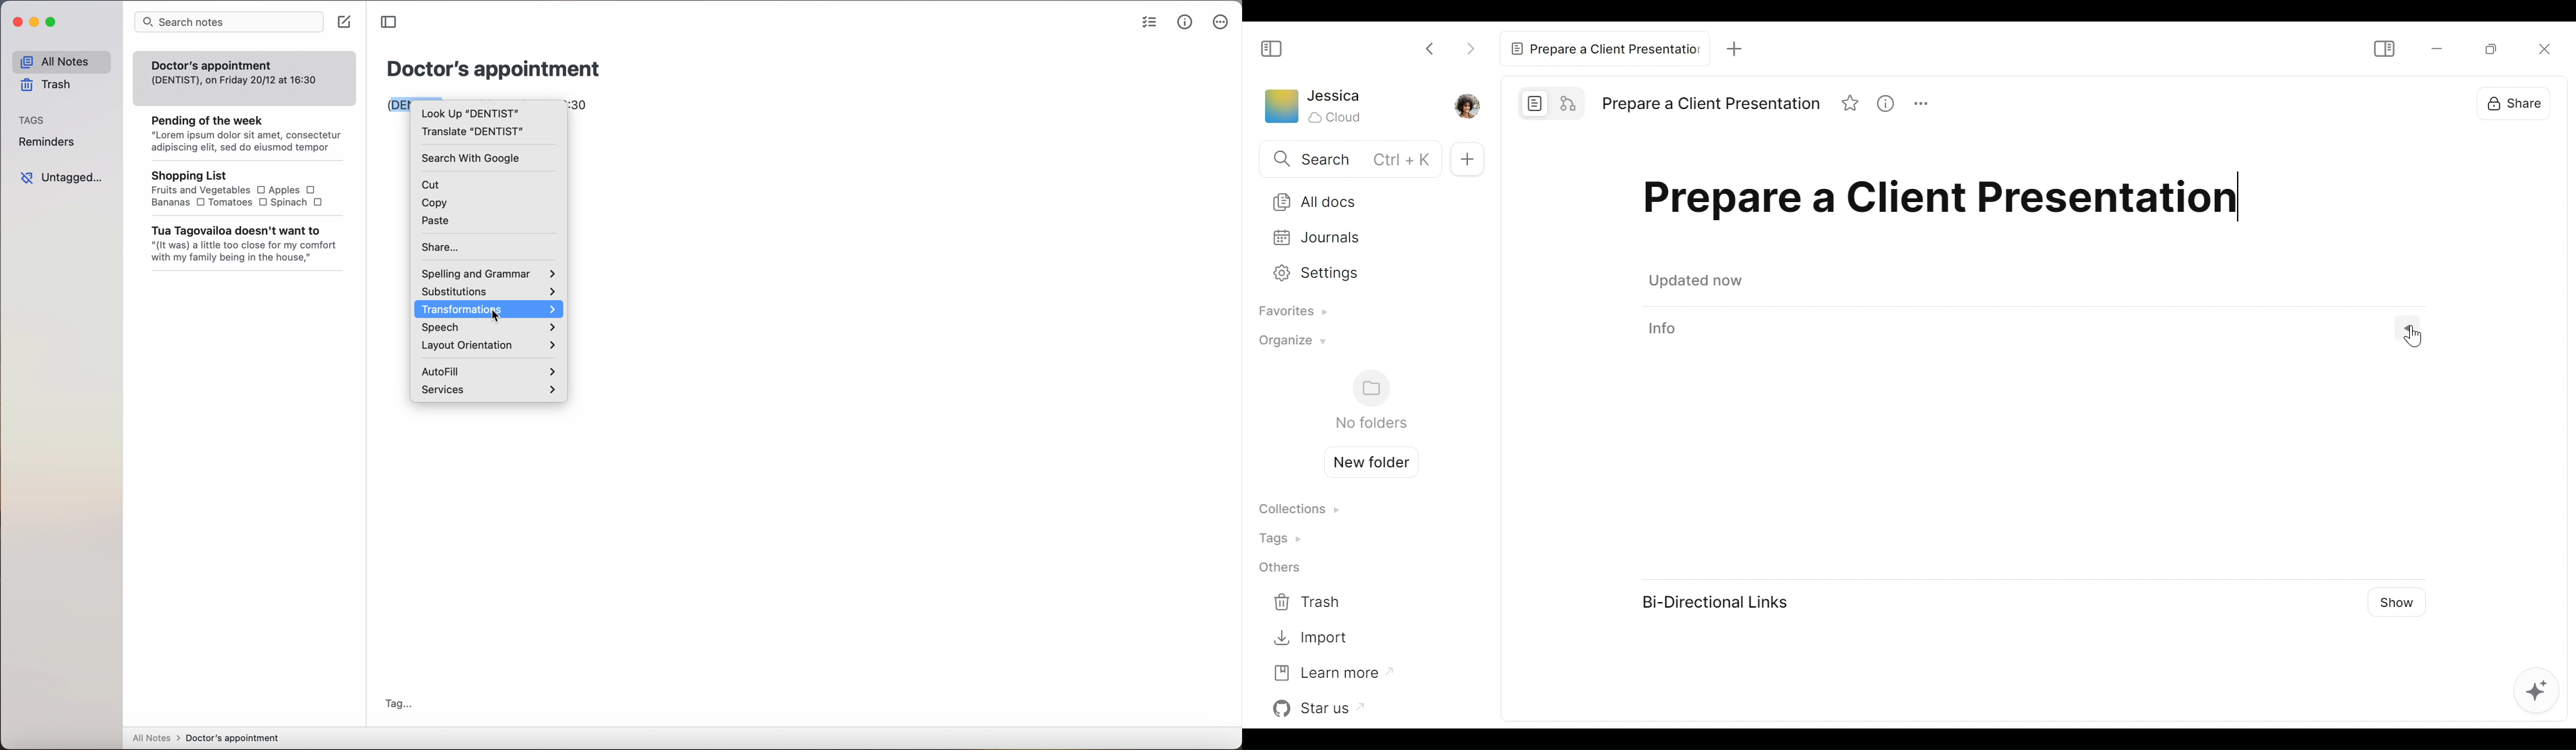 The width and height of the screenshot is (2576, 756). What do you see at coordinates (242, 244) in the screenshot?
I see `Tua Tagovailoa doesn't want to
"(It was) a little too close for my comfort
with my family being in the house,"` at bounding box center [242, 244].